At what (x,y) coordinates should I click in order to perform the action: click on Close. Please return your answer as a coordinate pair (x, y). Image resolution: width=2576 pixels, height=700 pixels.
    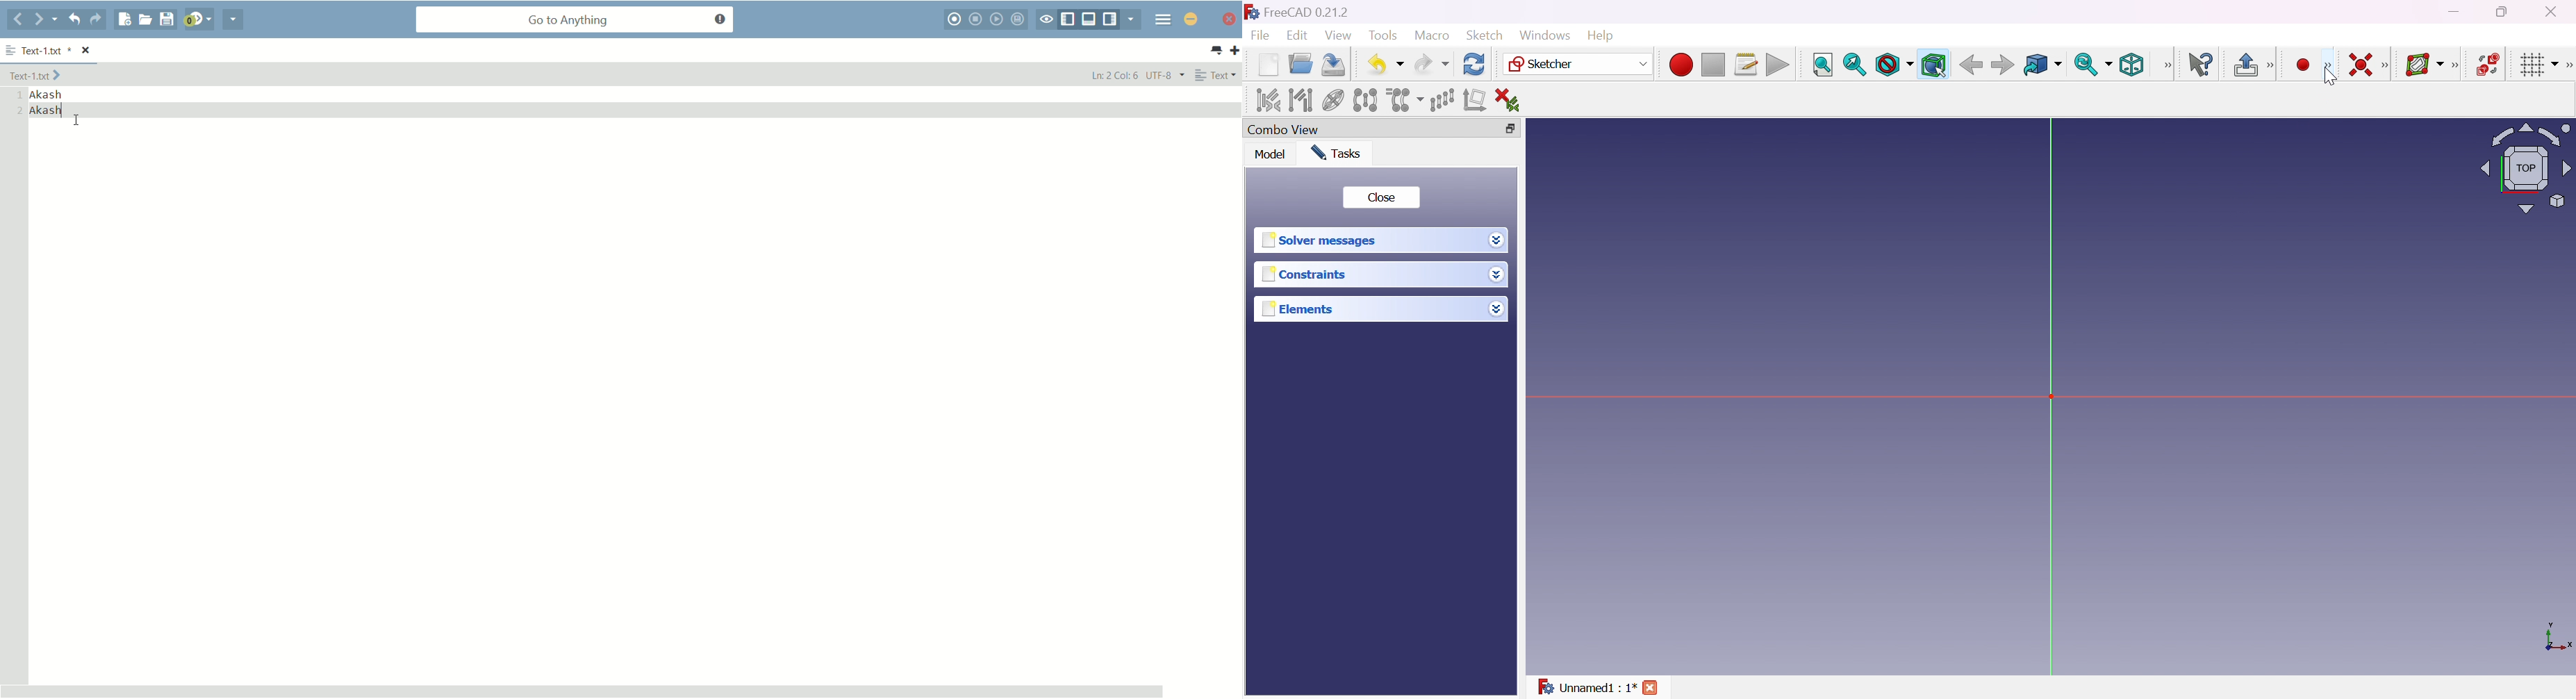
    Looking at the image, I should click on (1653, 687).